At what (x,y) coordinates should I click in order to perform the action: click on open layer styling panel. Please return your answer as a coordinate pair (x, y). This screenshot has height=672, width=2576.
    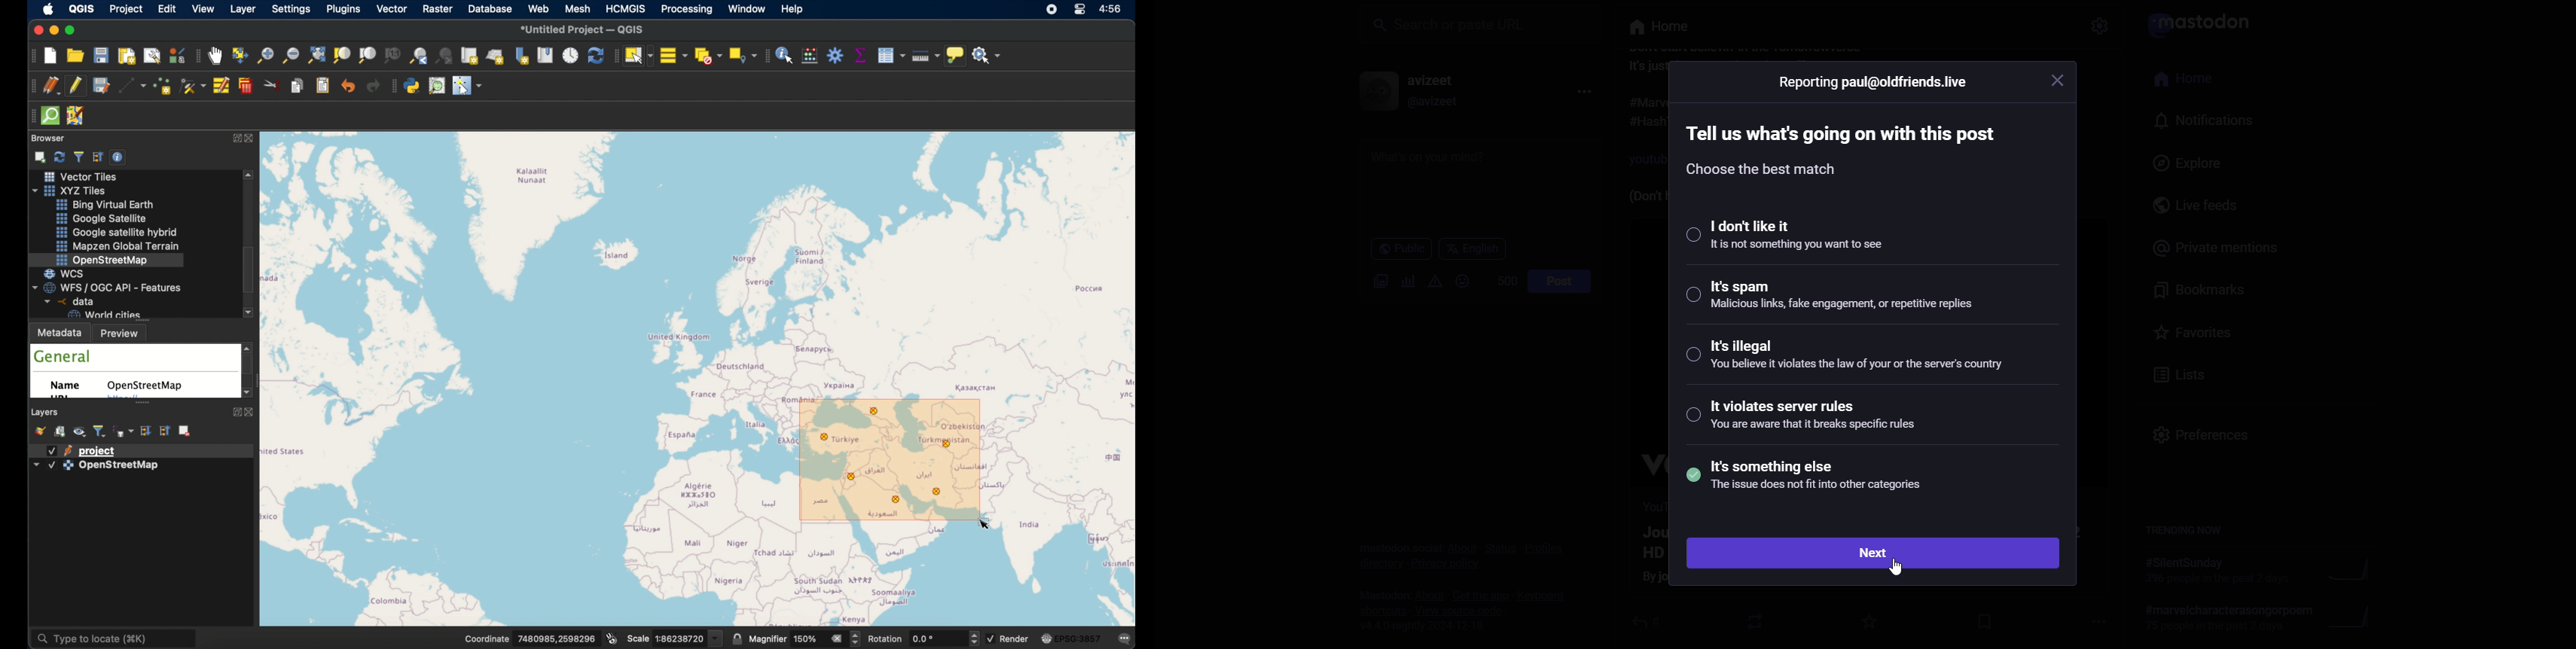
    Looking at the image, I should click on (41, 431).